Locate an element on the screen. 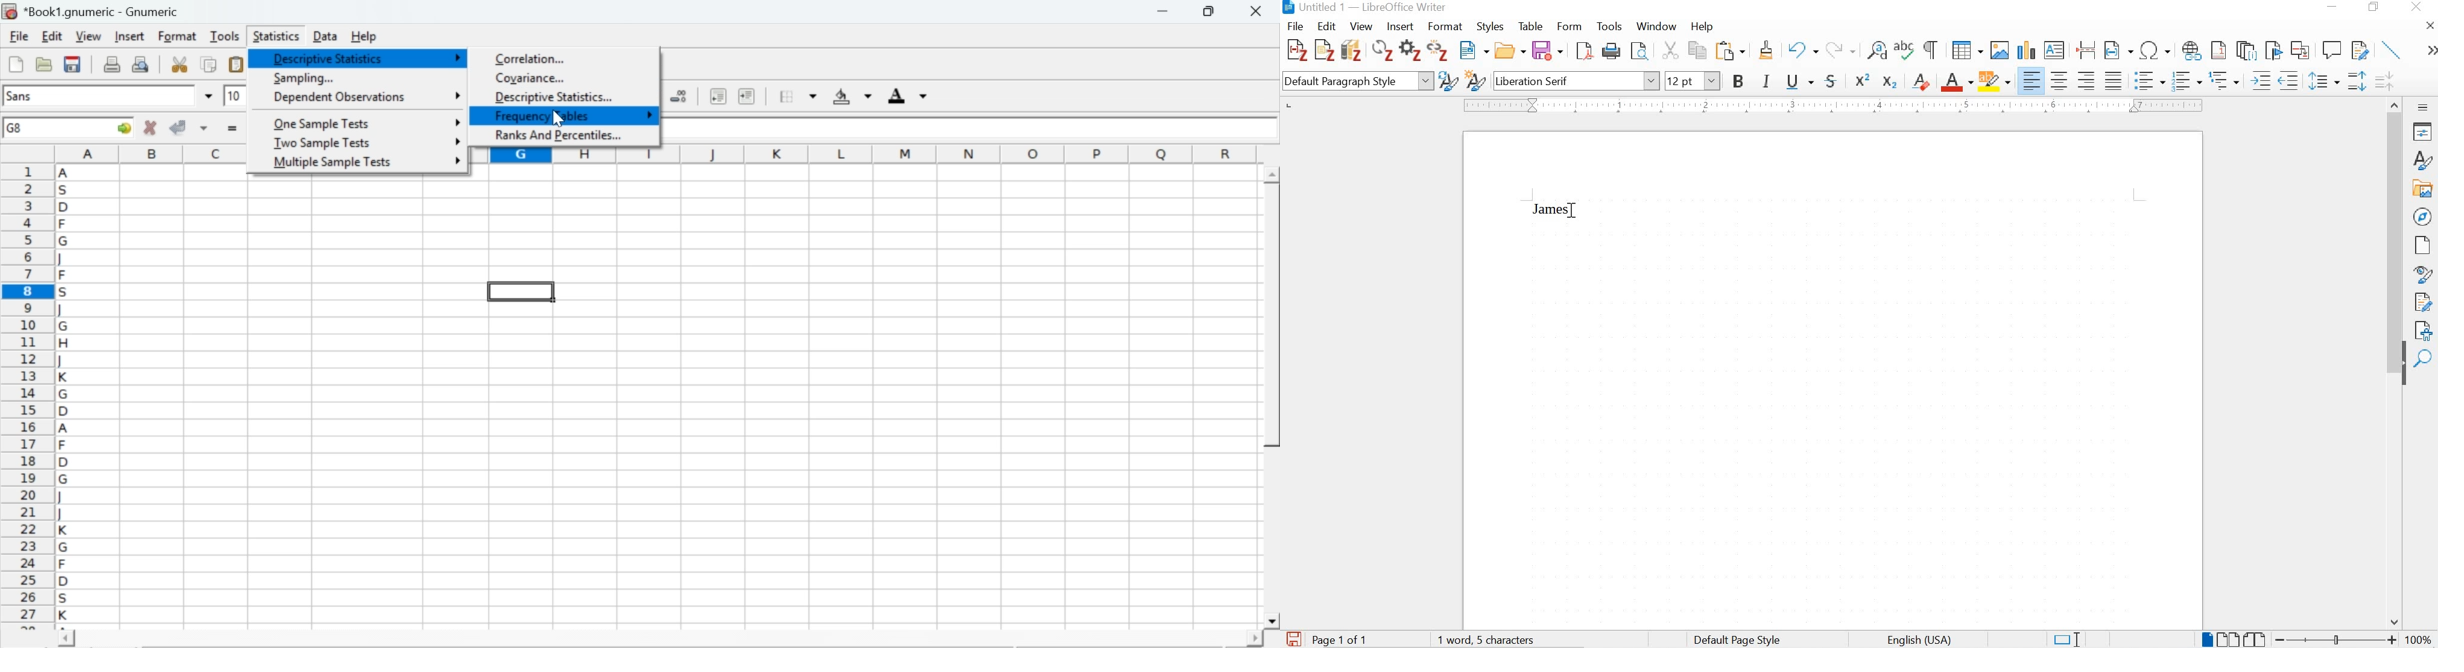 The image size is (2464, 672). window is located at coordinates (1655, 28).